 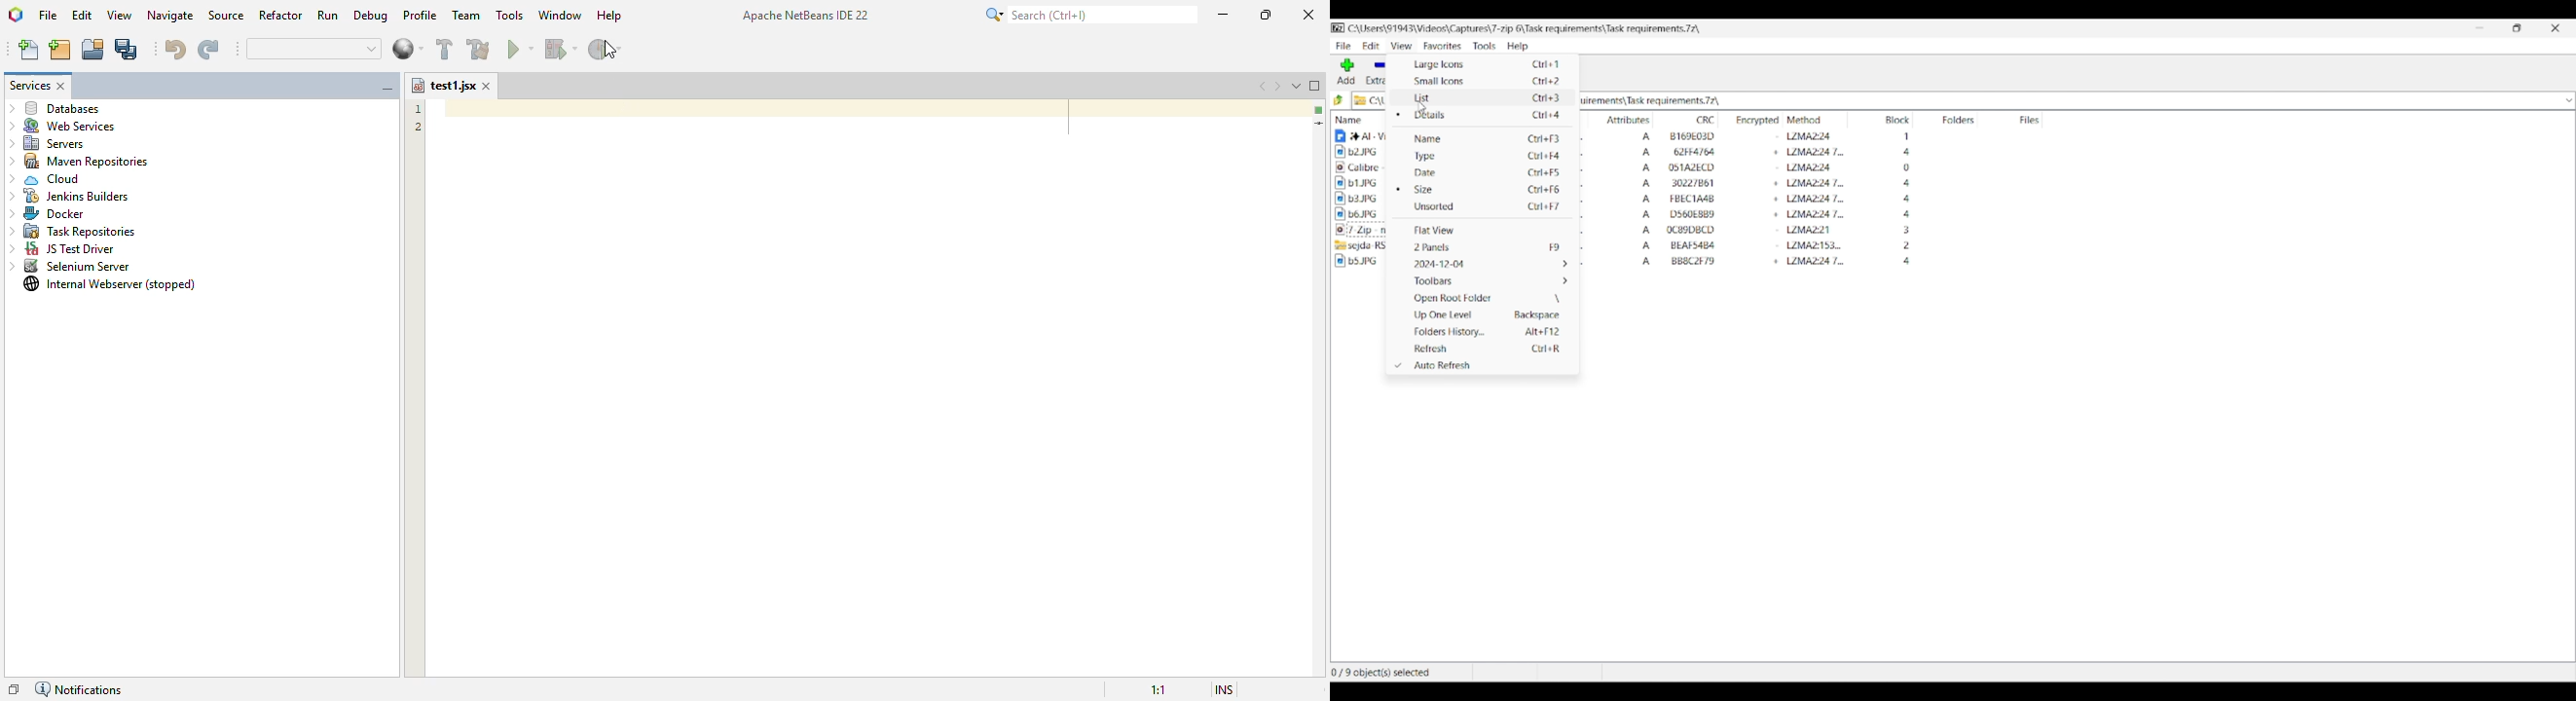 What do you see at coordinates (1486, 190) in the screenshot?
I see `Size` at bounding box center [1486, 190].